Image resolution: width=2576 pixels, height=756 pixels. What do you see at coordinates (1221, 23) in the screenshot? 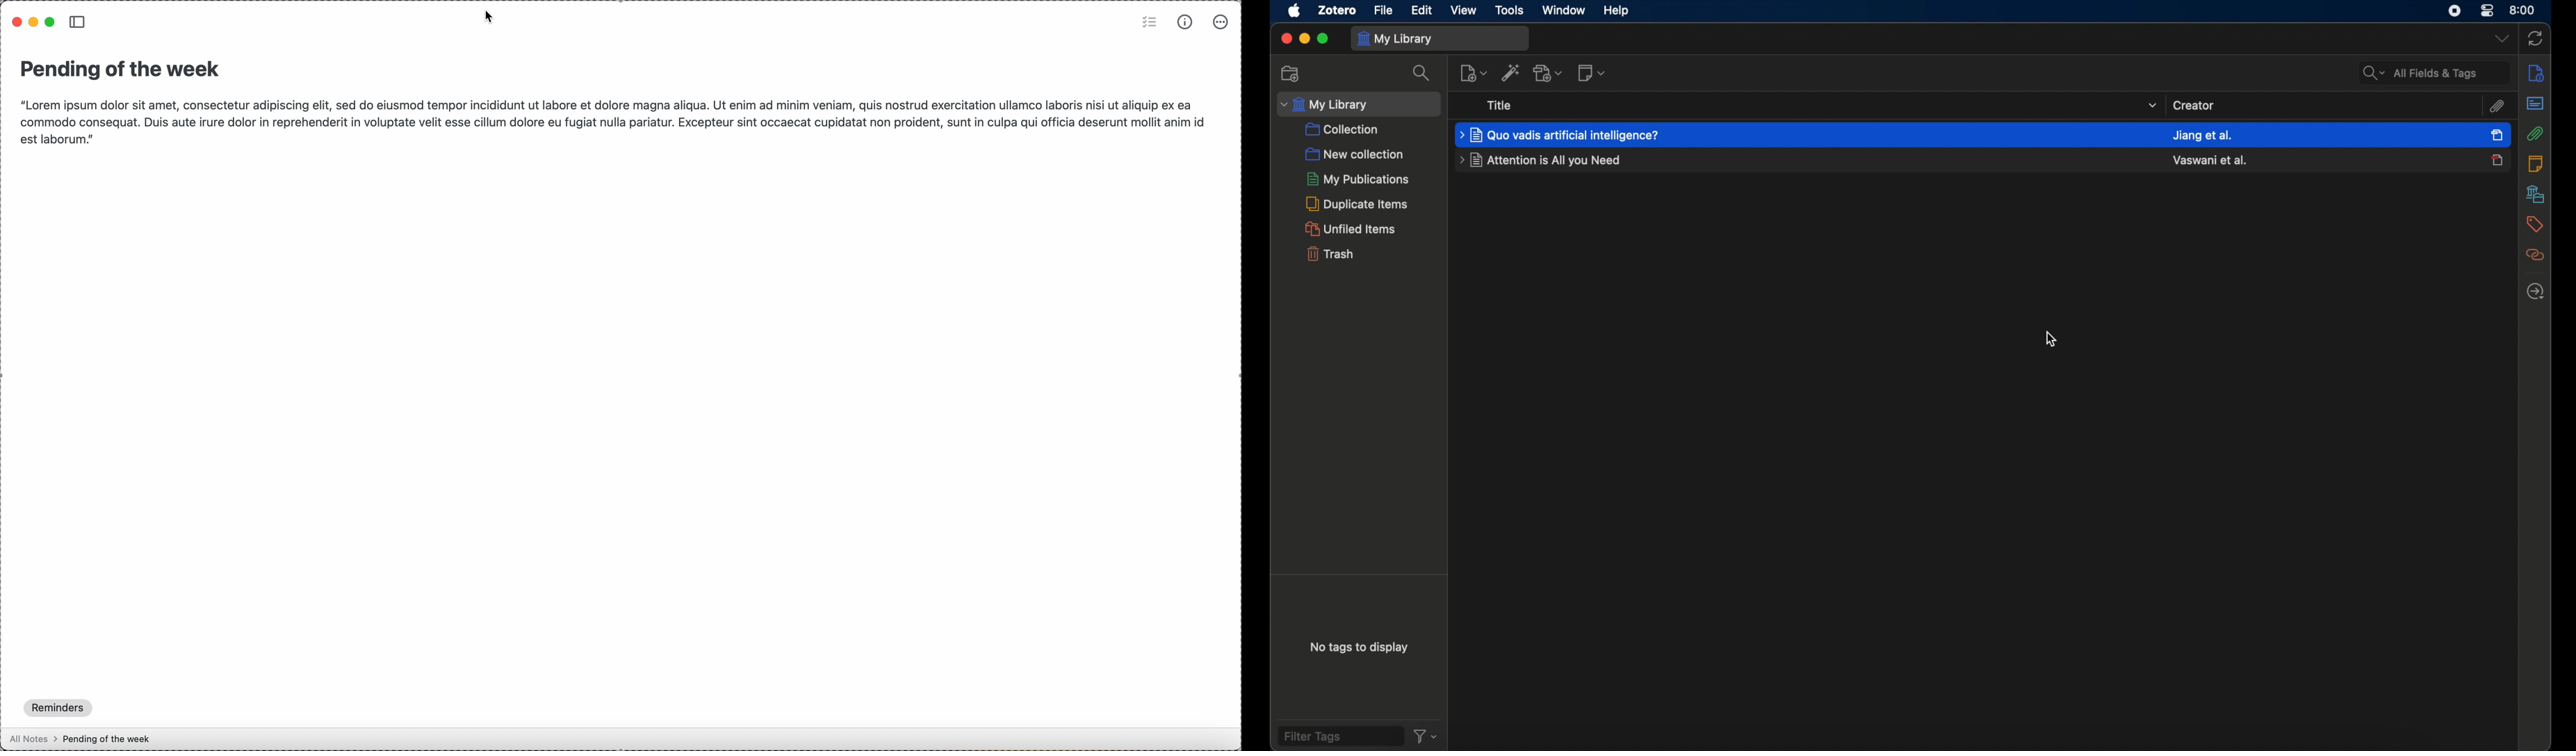
I see `more options` at bounding box center [1221, 23].